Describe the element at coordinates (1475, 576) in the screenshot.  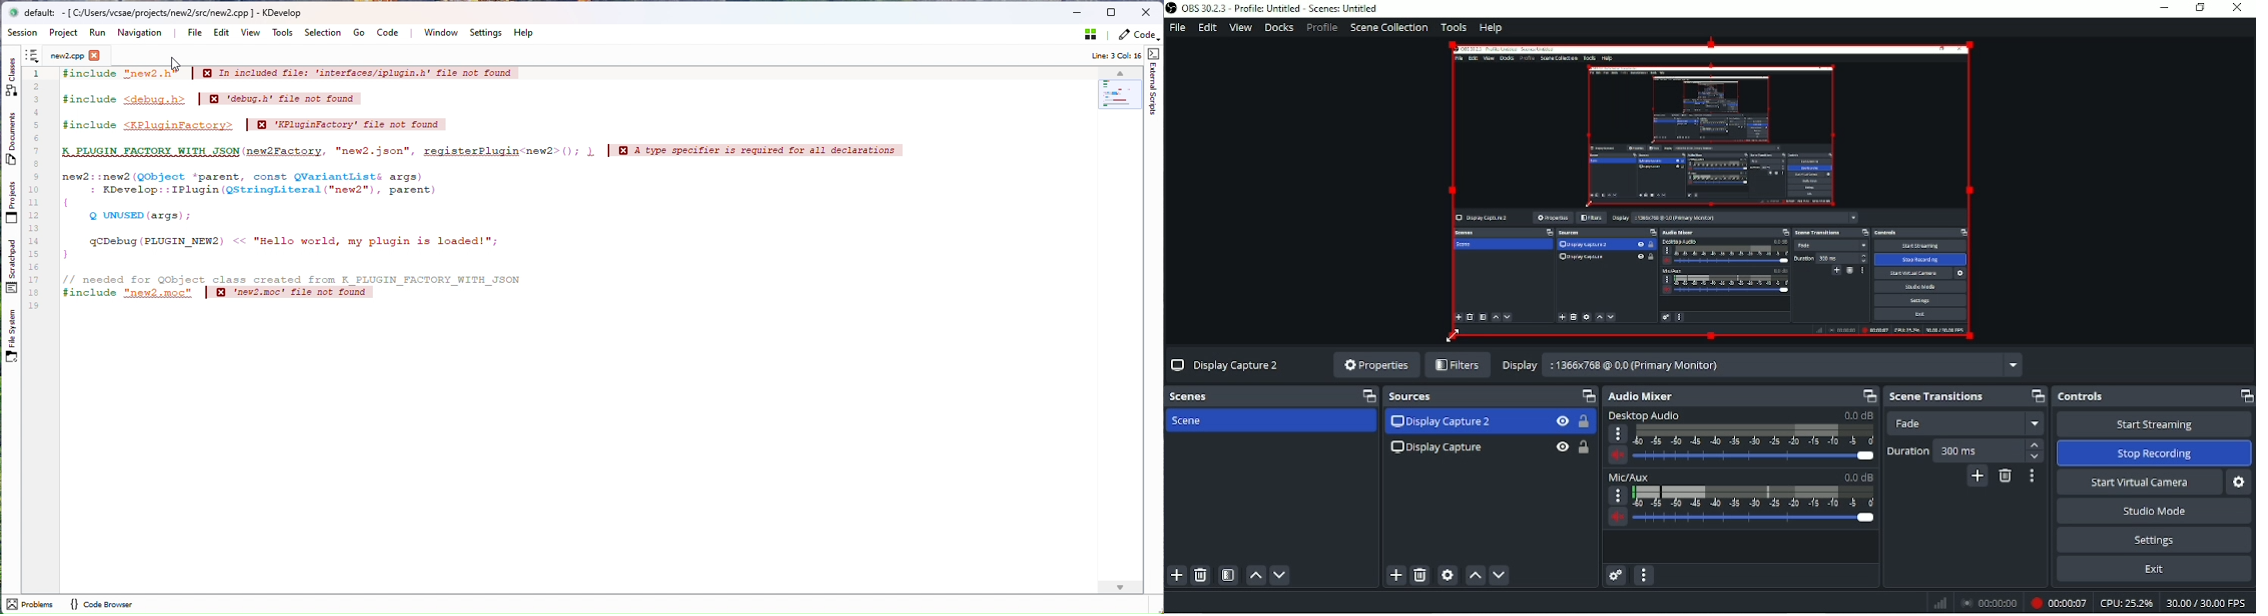
I see `Move source(s) up` at that location.